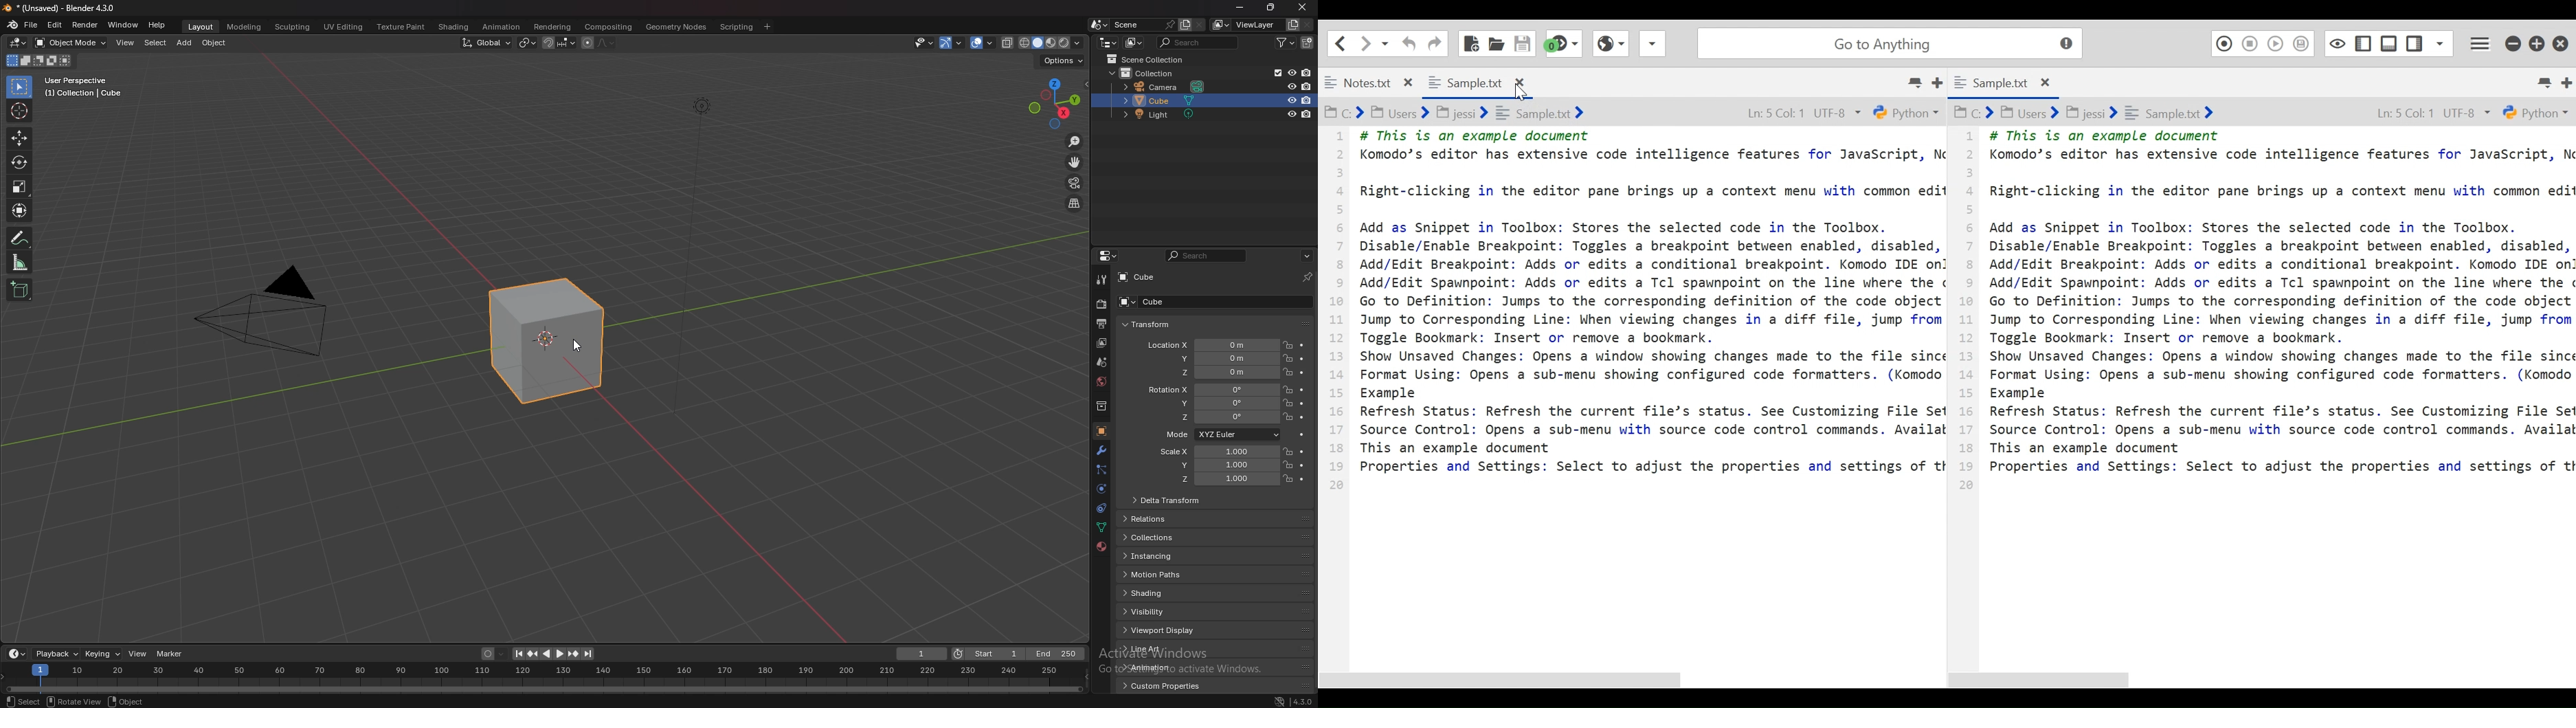  I want to click on toggle pin id, so click(1307, 276).